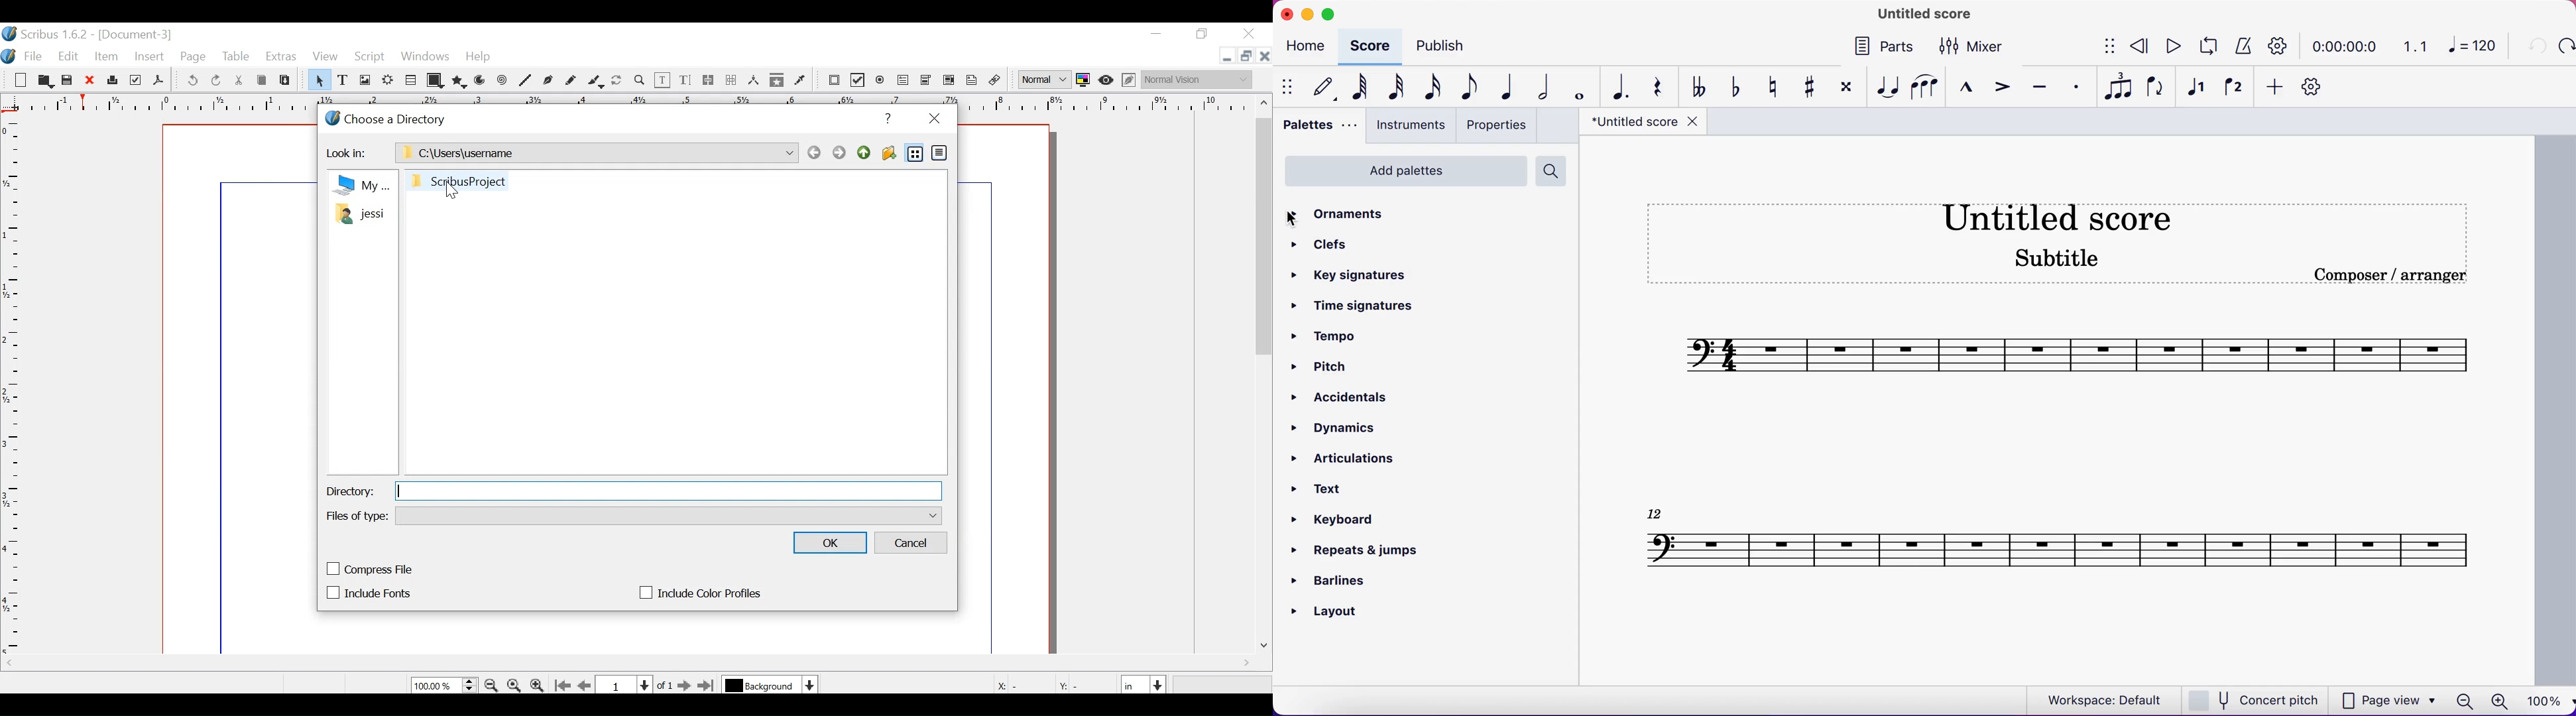 Image resolution: width=2576 pixels, height=728 pixels. Describe the element at coordinates (548, 82) in the screenshot. I see `Bezier Curve` at that location.